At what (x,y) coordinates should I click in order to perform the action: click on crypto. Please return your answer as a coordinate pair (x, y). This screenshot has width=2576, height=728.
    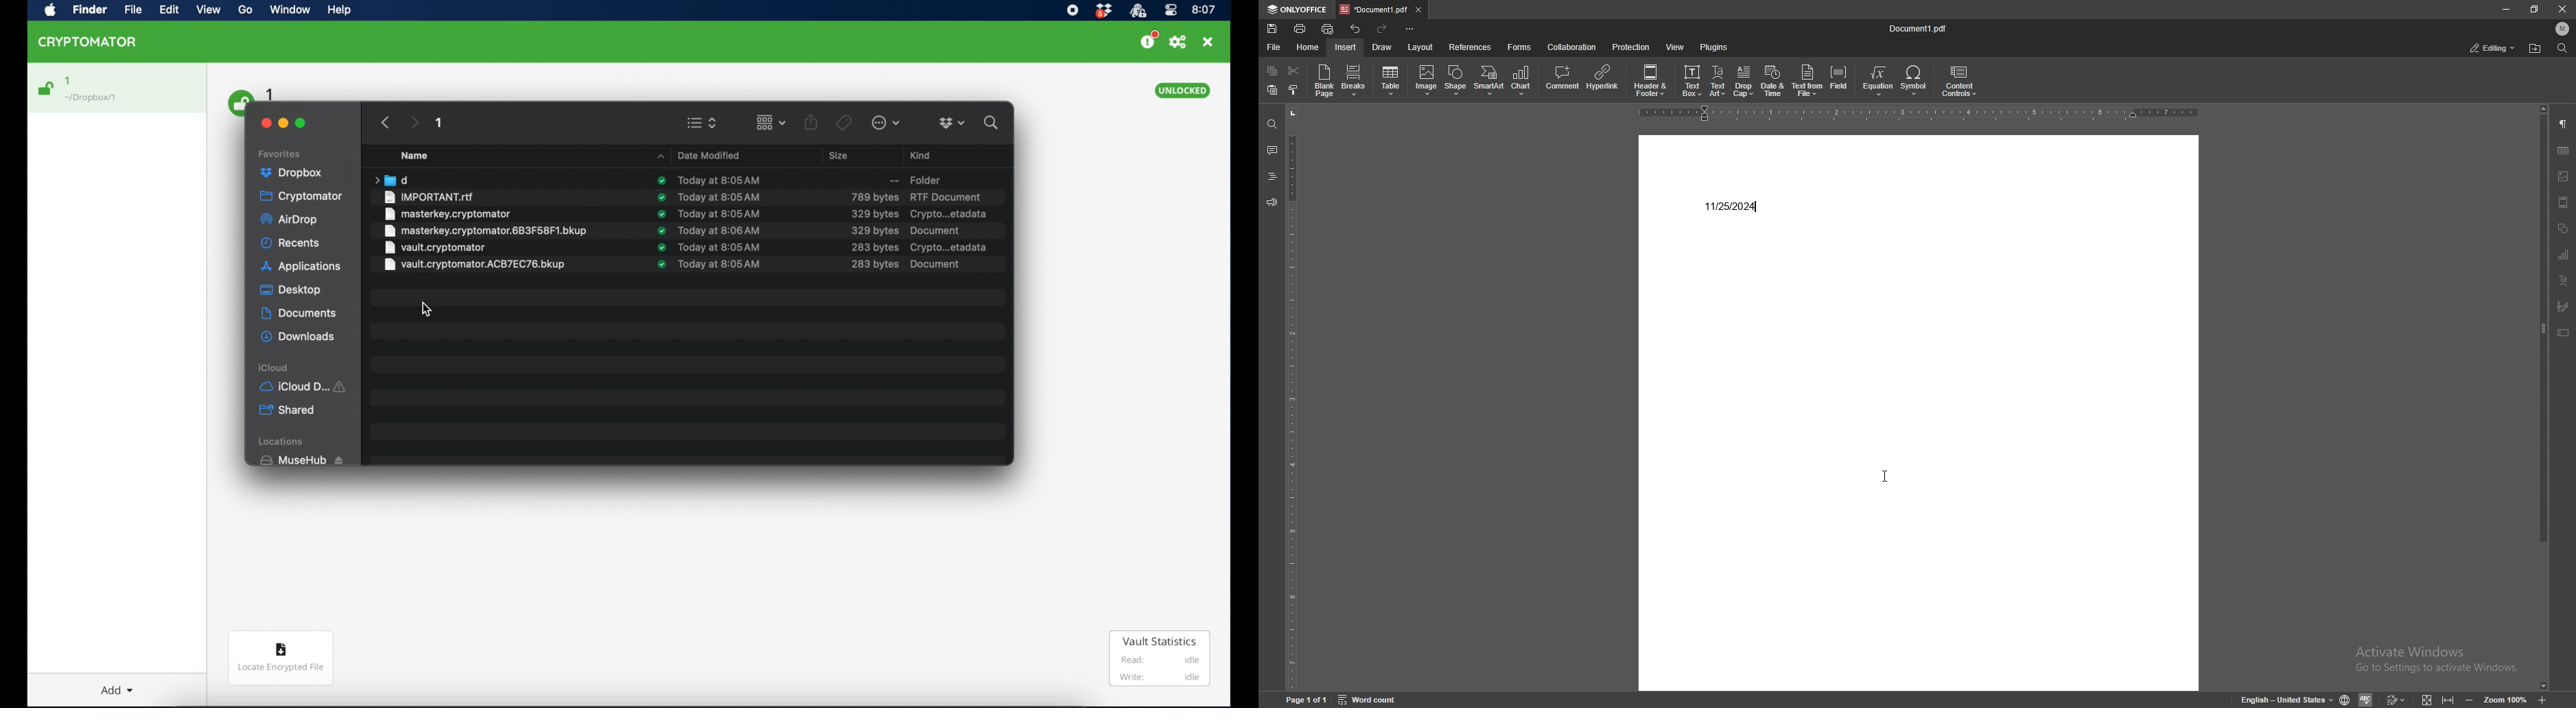
    Looking at the image, I should click on (949, 214).